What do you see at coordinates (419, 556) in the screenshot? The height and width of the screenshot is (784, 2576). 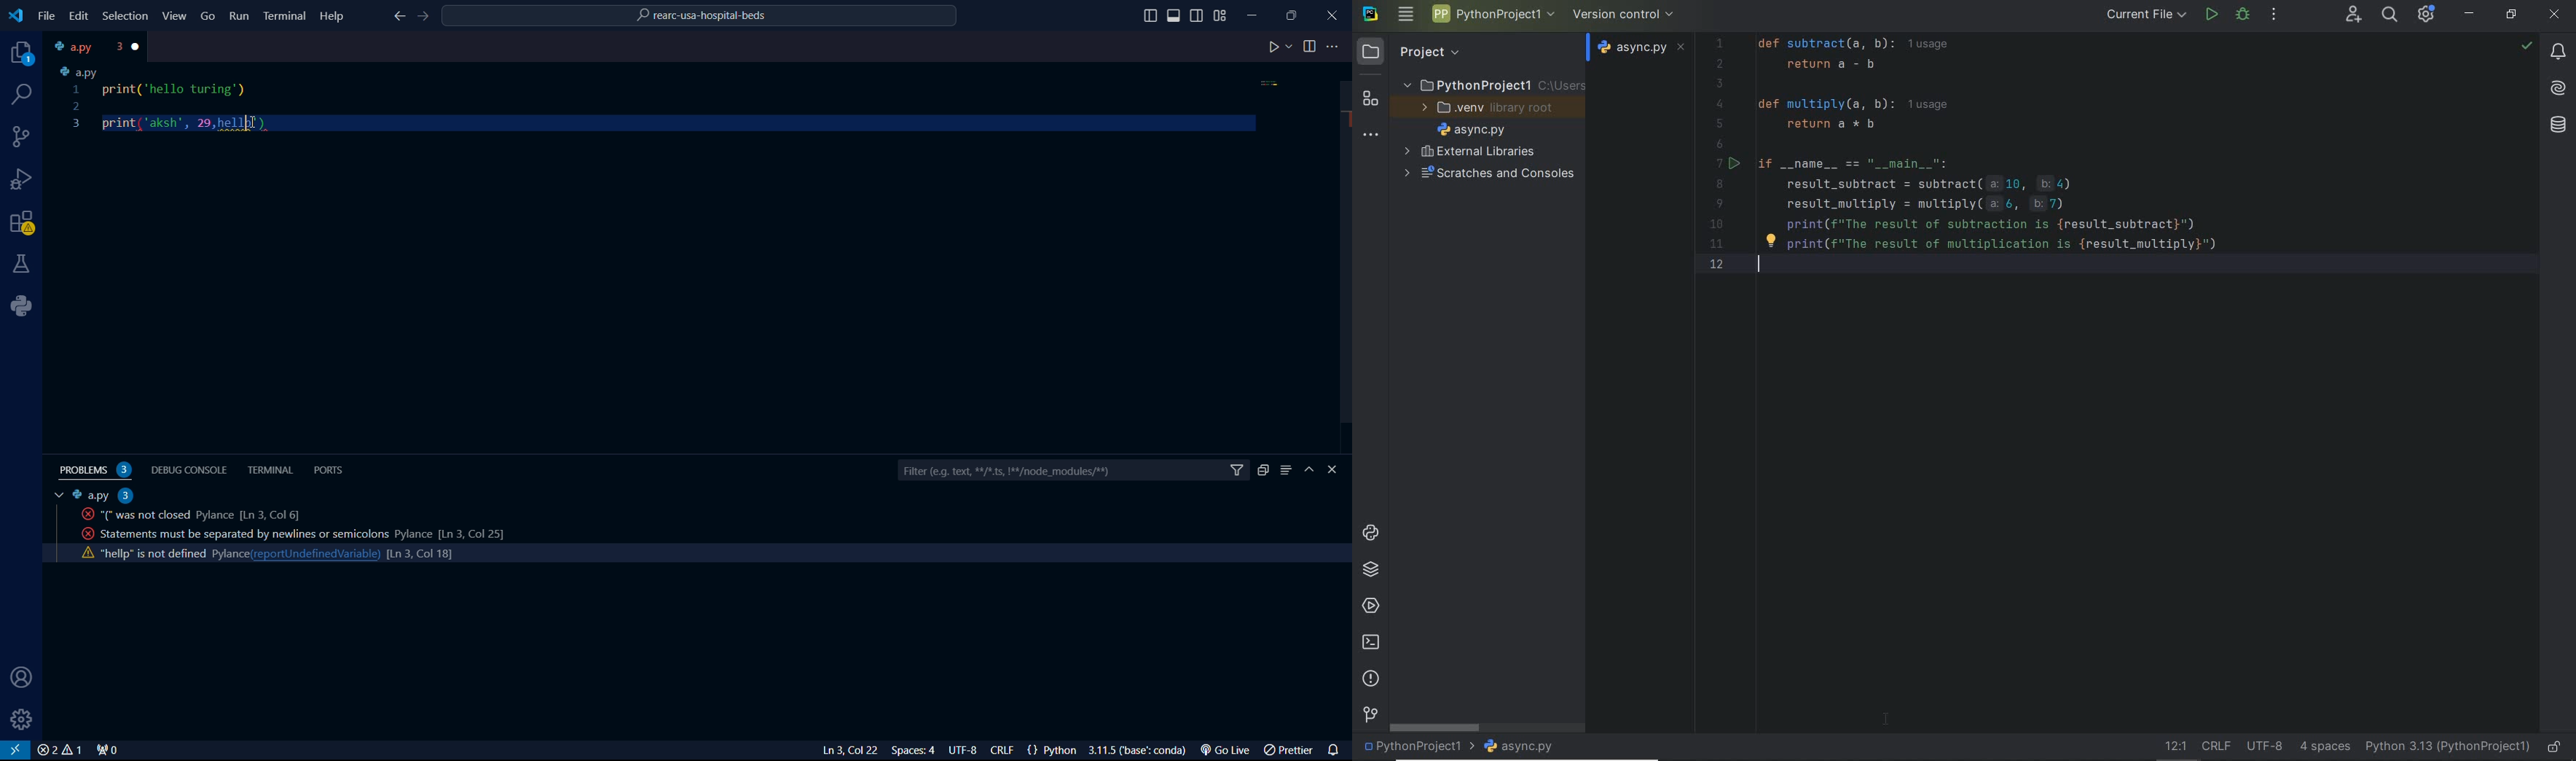 I see `line count` at bounding box center [419, 556].